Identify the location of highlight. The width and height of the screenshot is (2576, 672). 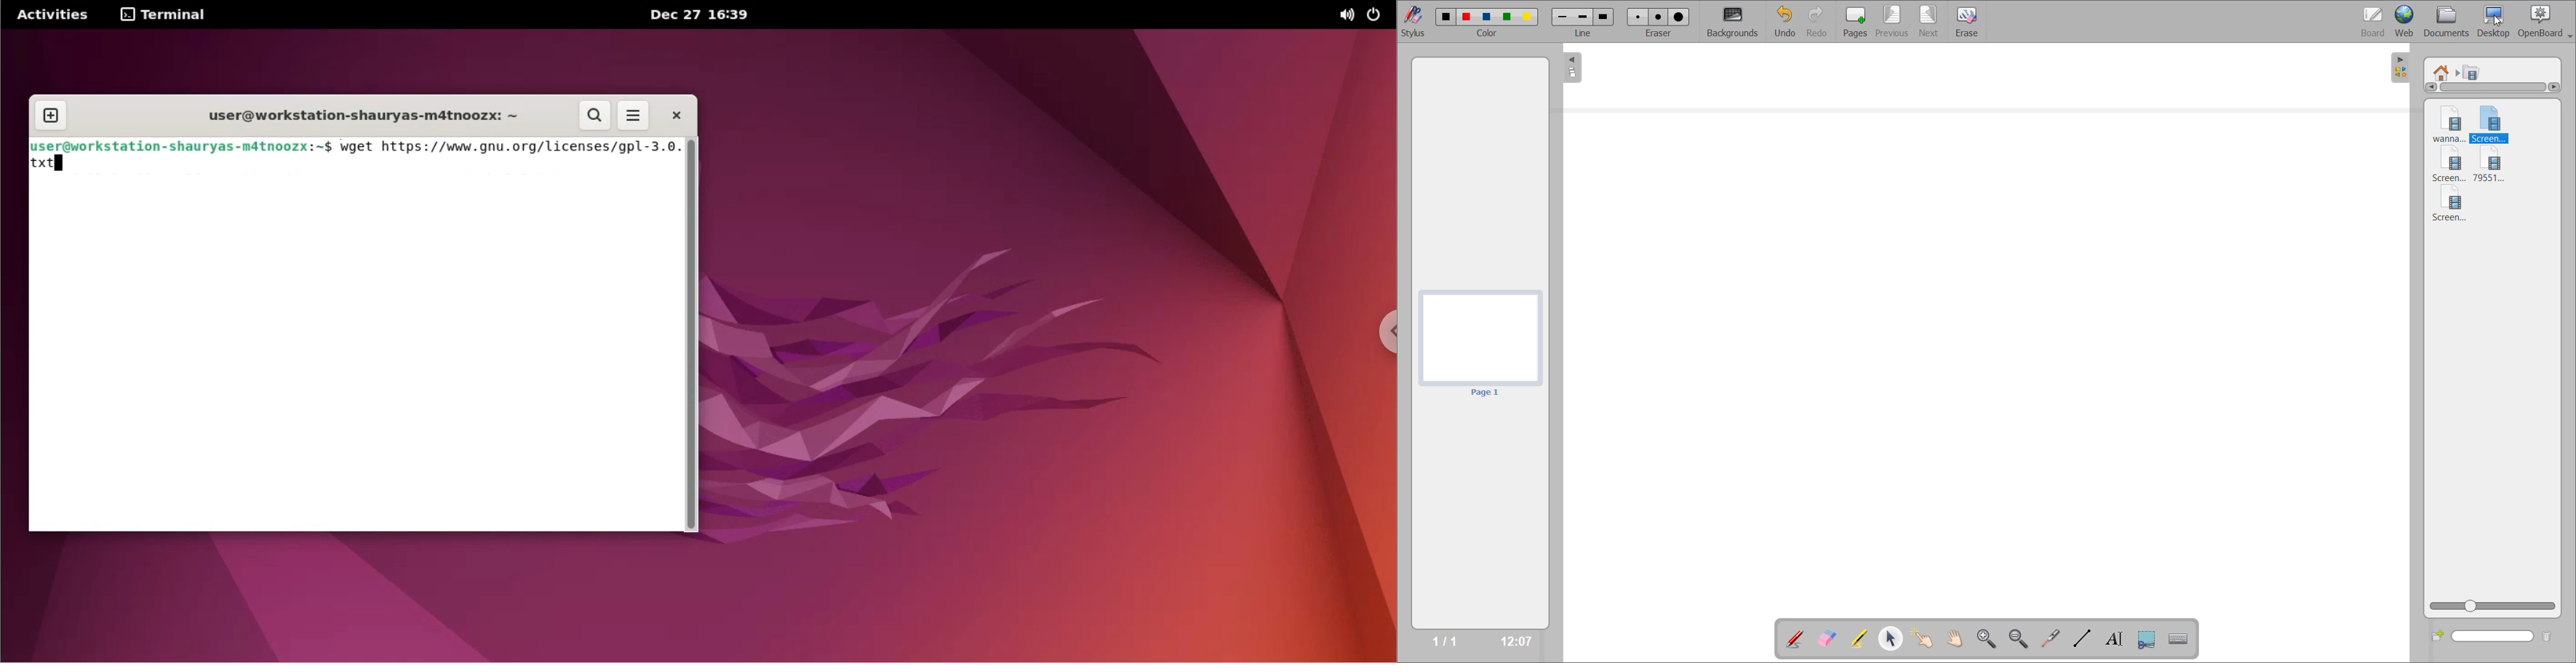
(1857, 637).